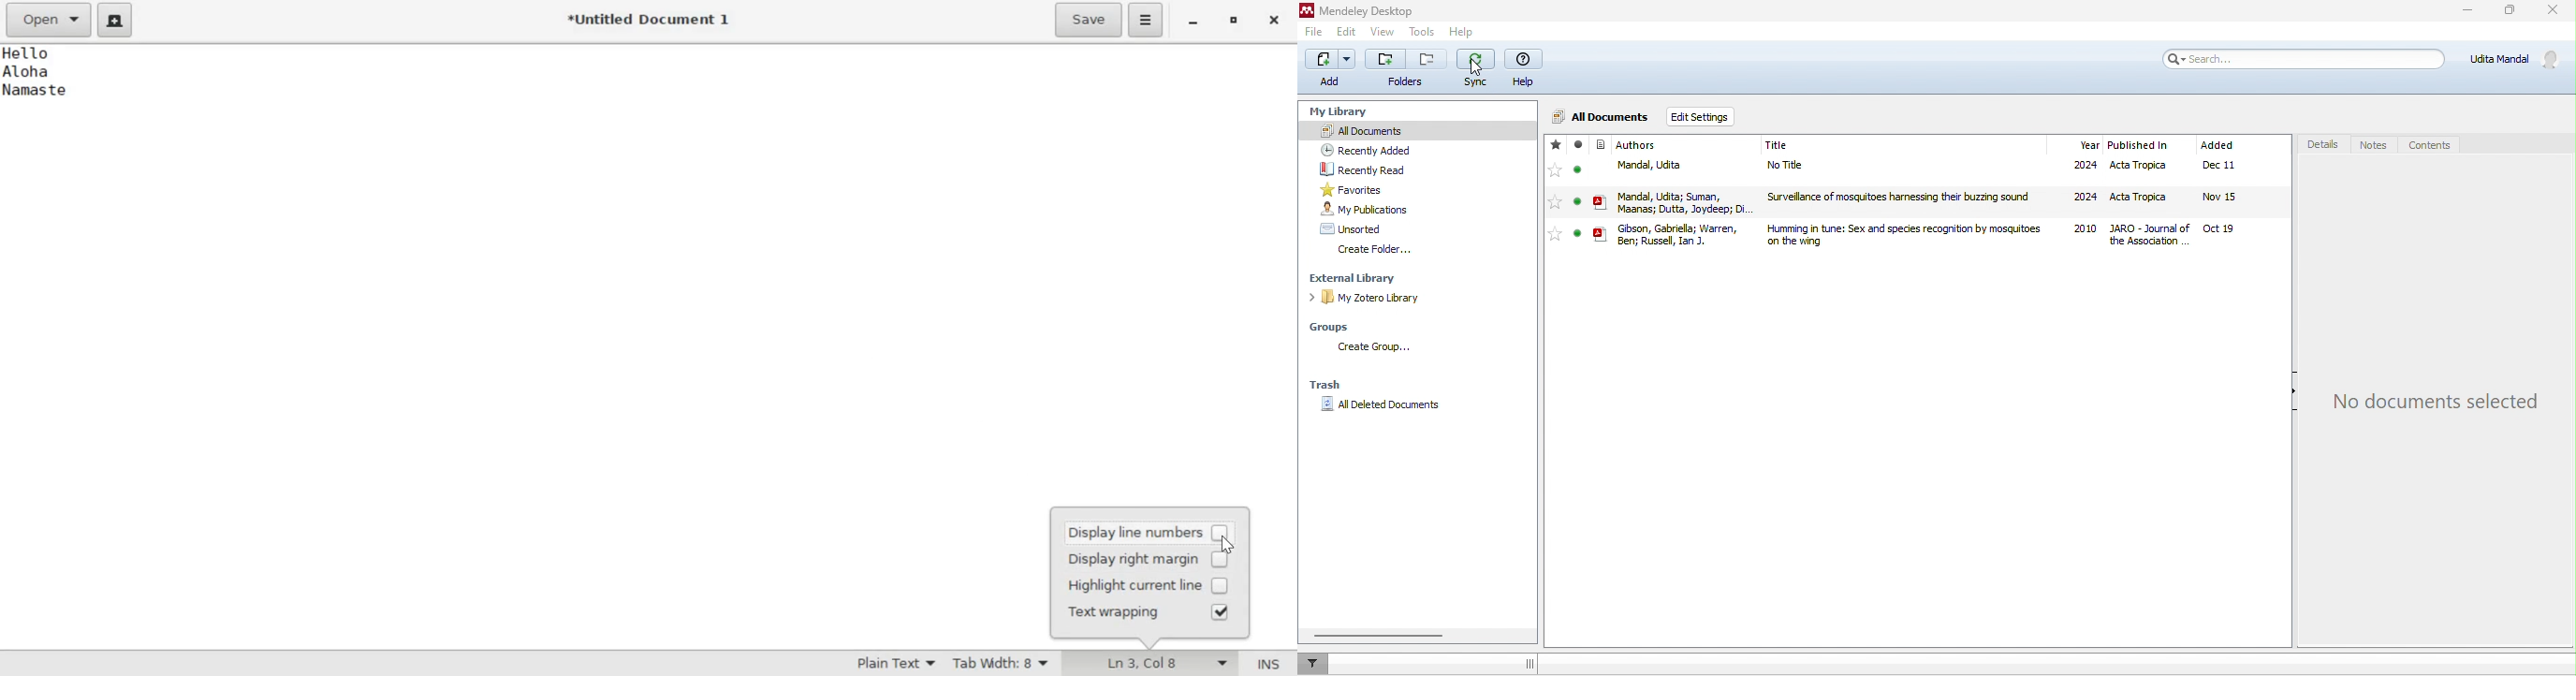  I want to click on Text wrapping, so click(1124, 614).